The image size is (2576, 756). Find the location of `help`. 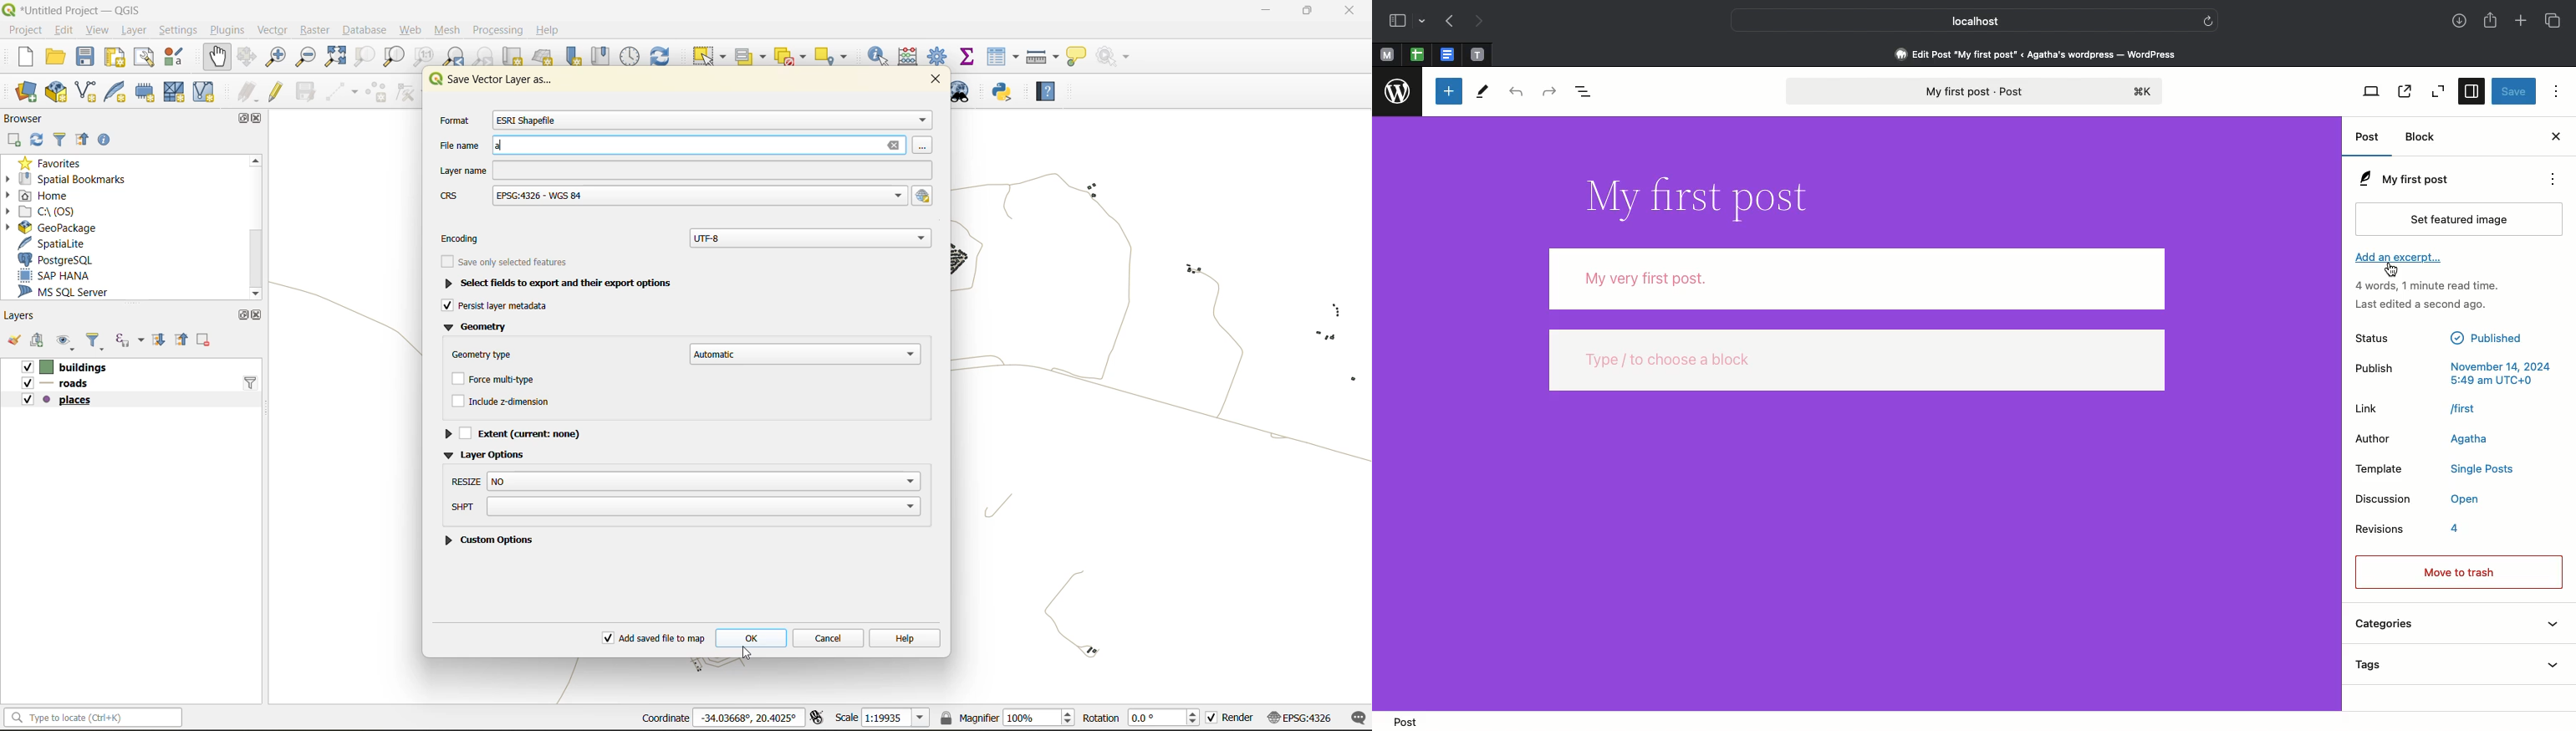

help is located at coordinates (552, 30).